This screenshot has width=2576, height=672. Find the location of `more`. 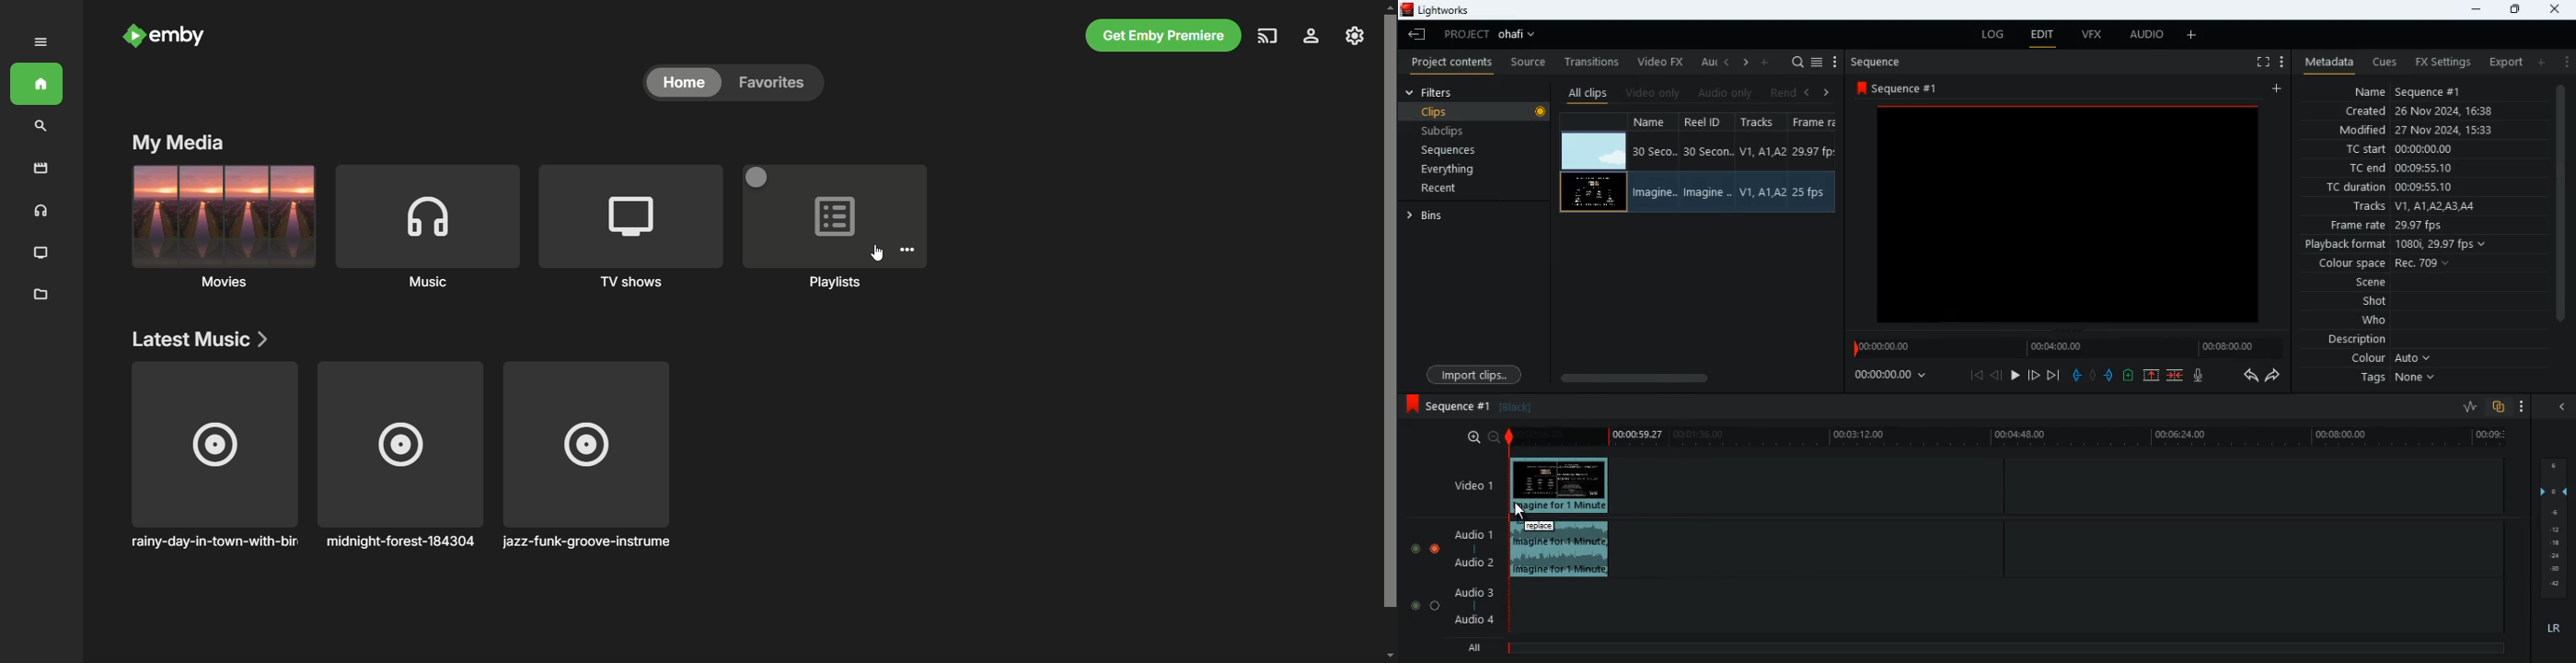

more is located at coordinates (2567, 62).